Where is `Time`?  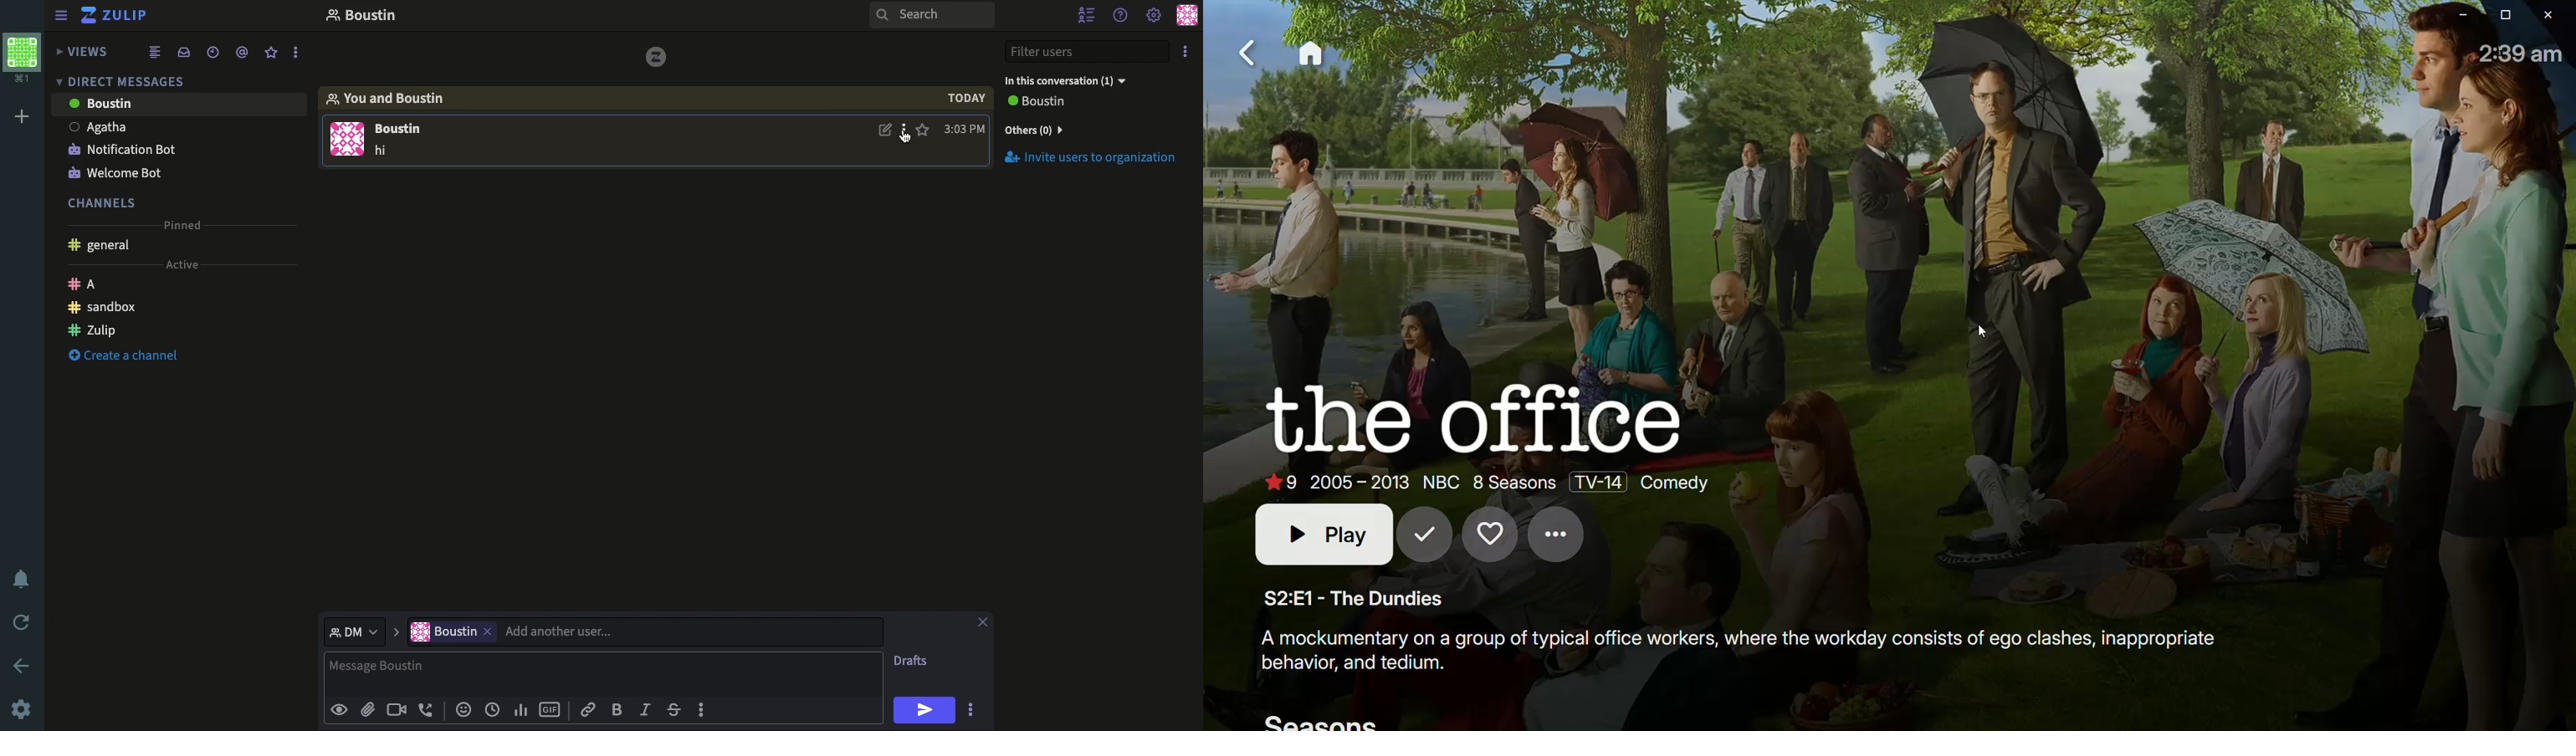 Time is located at coordinates (964, 129).